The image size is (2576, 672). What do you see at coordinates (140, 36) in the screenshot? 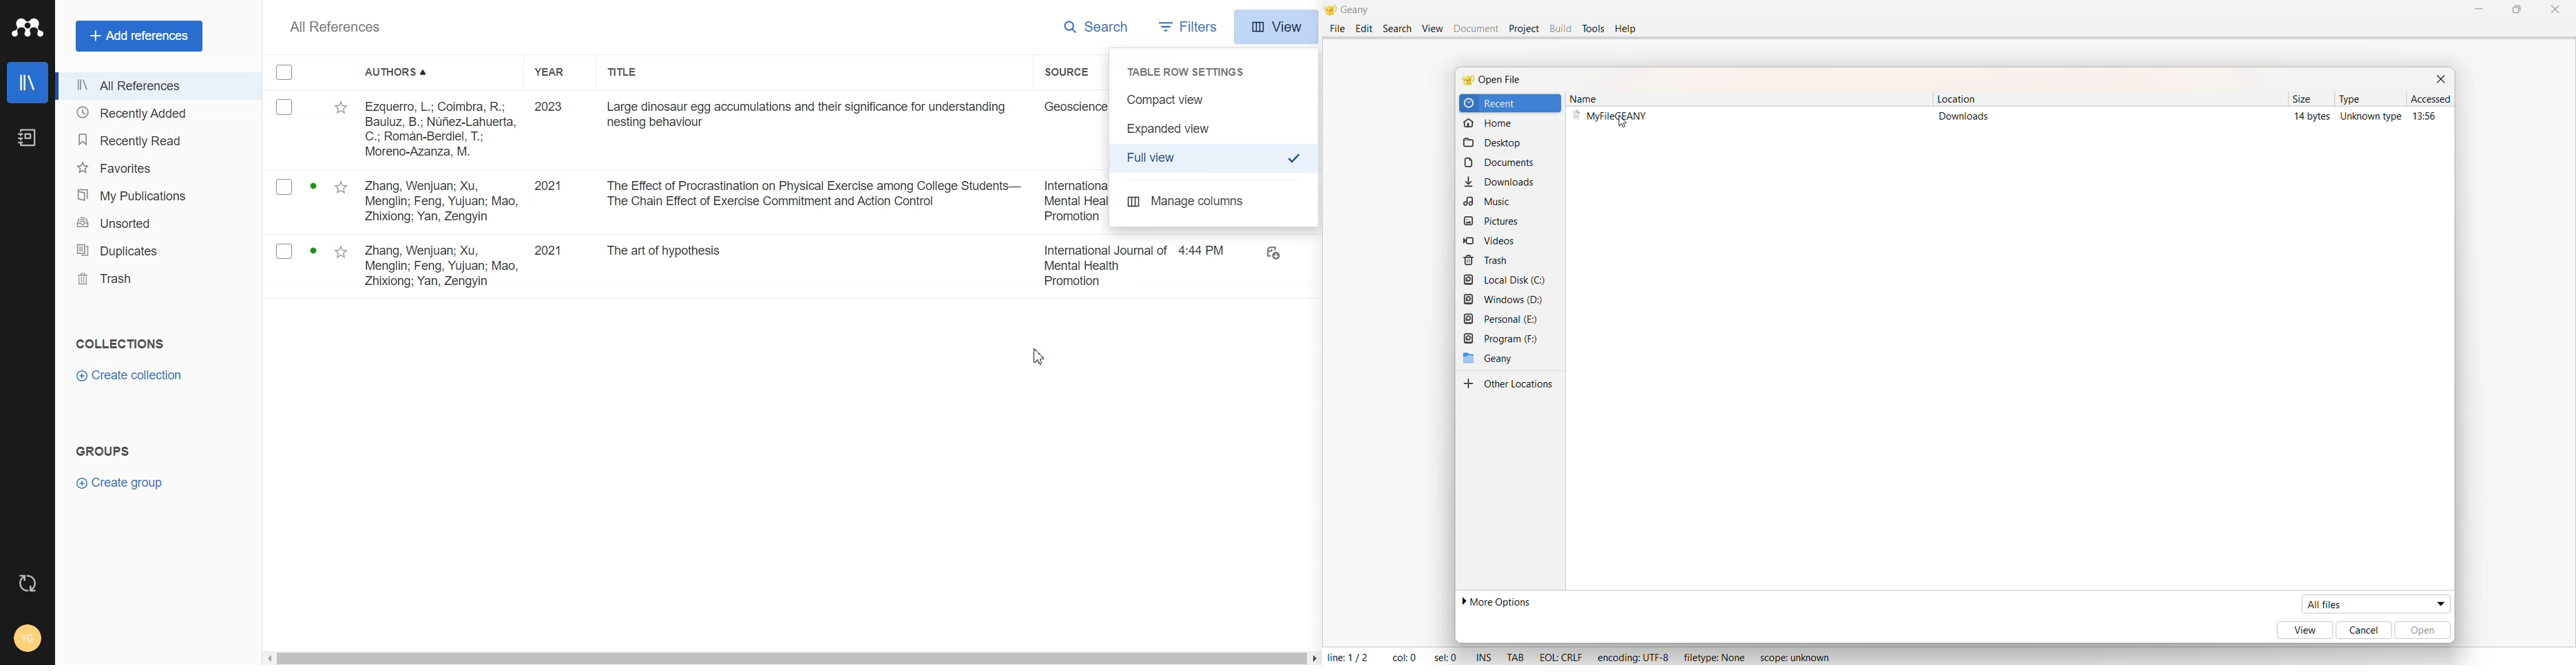
I see `Add references` at bounding box center [140, 36].